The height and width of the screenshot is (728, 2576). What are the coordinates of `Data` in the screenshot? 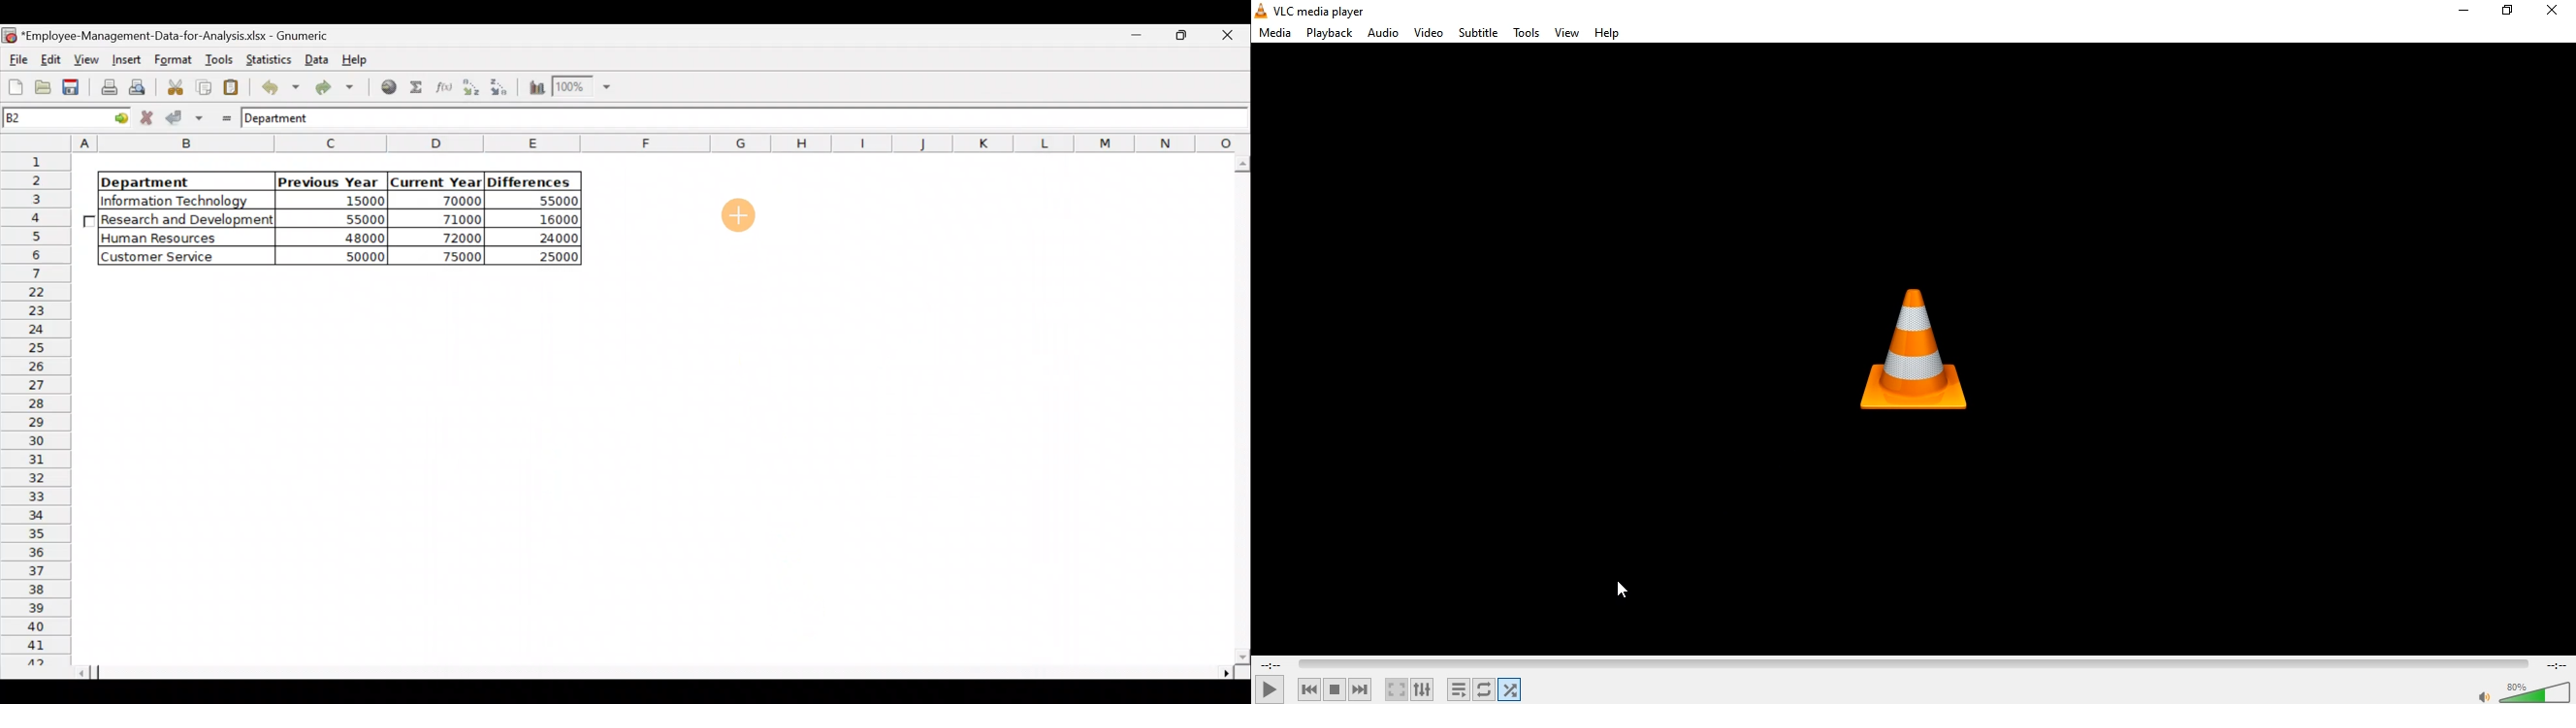 It's located at (316, 58).